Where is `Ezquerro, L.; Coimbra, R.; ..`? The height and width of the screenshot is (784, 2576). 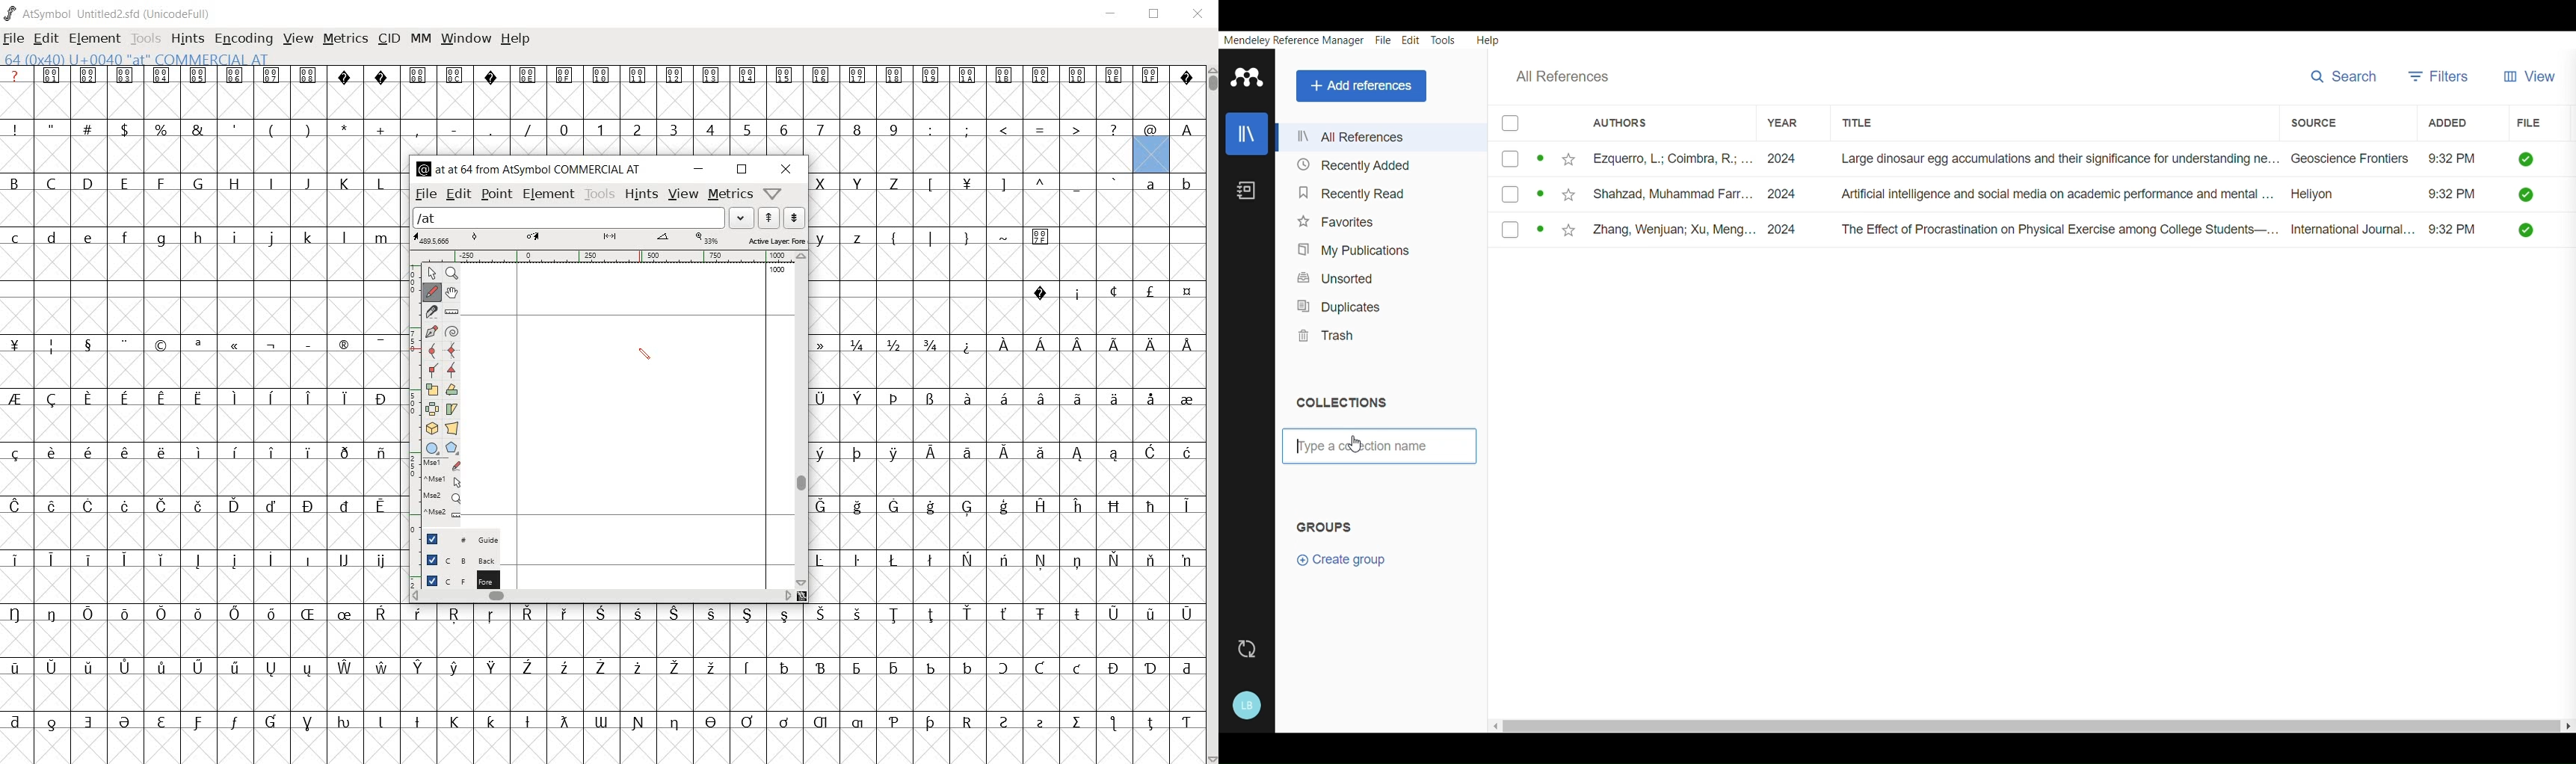
Ezquerro, L.; Coimbra, R.; .. is located at coordinates (1654, 161).